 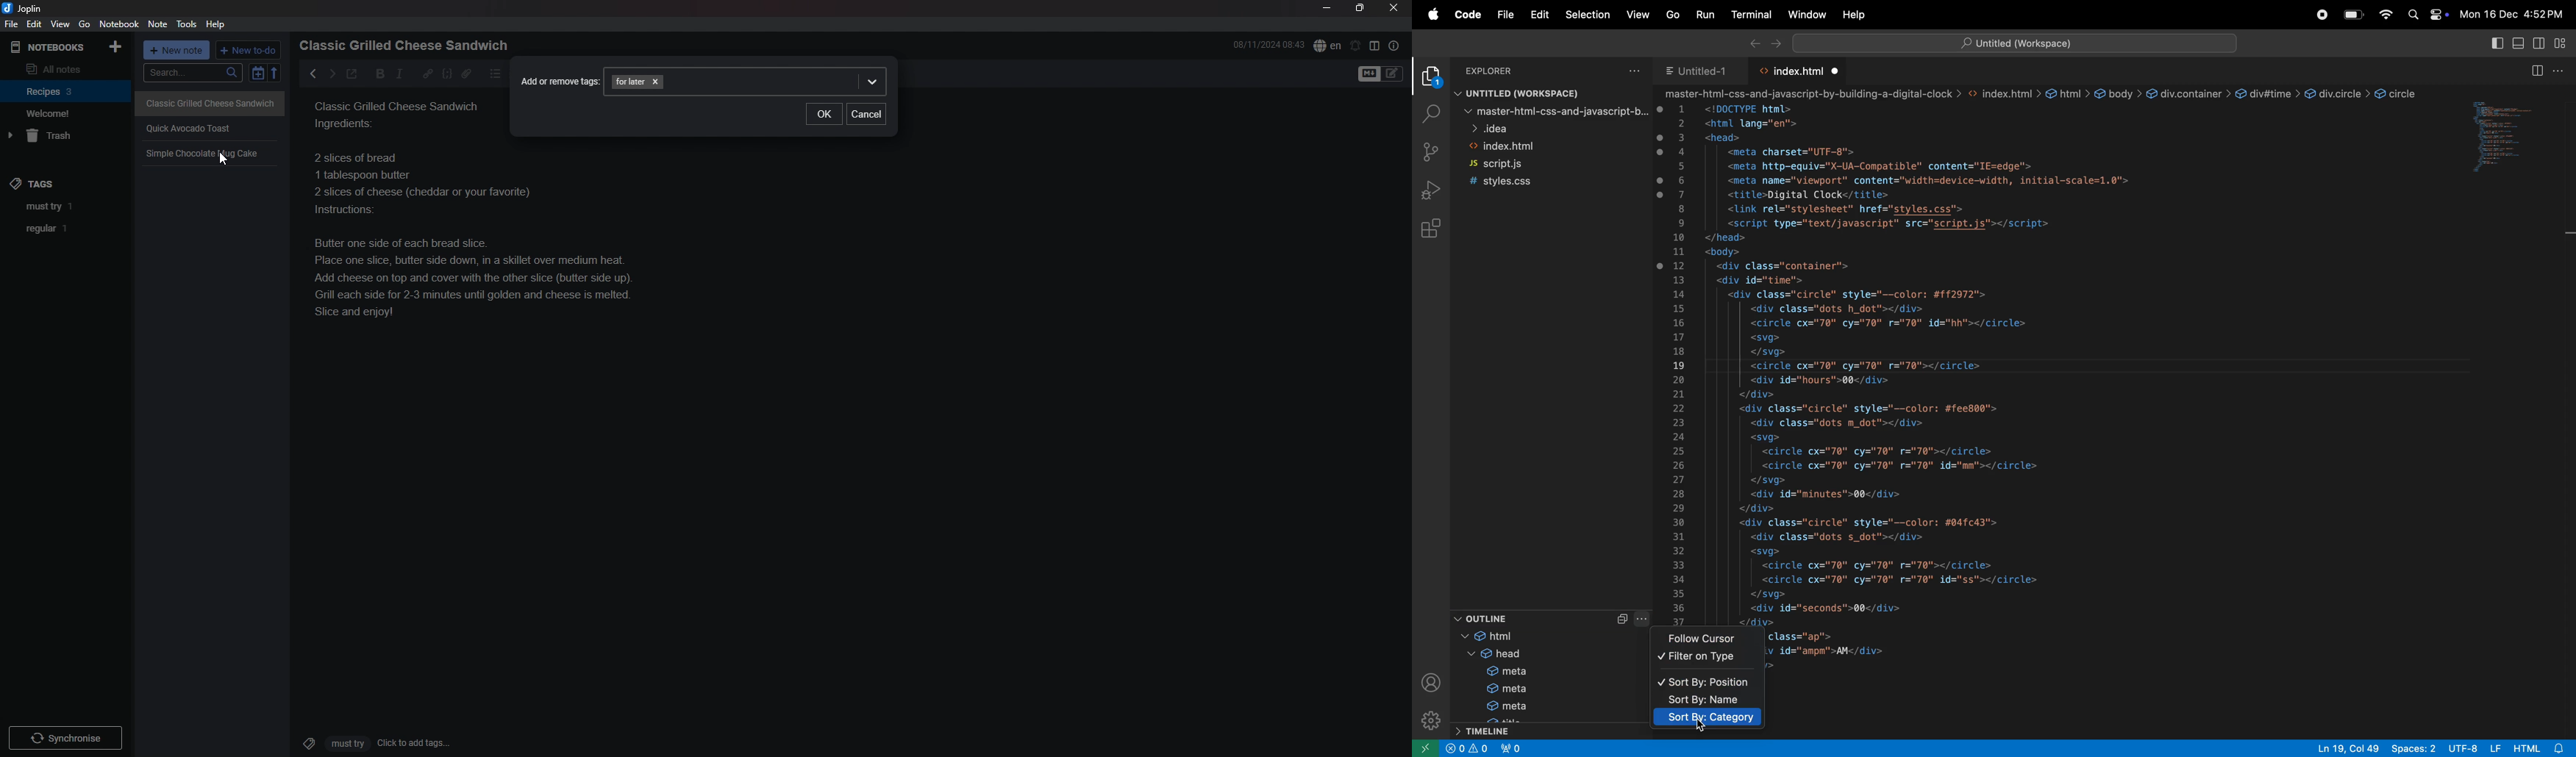 I want to click on spell check, so click(x=1327, y=45).